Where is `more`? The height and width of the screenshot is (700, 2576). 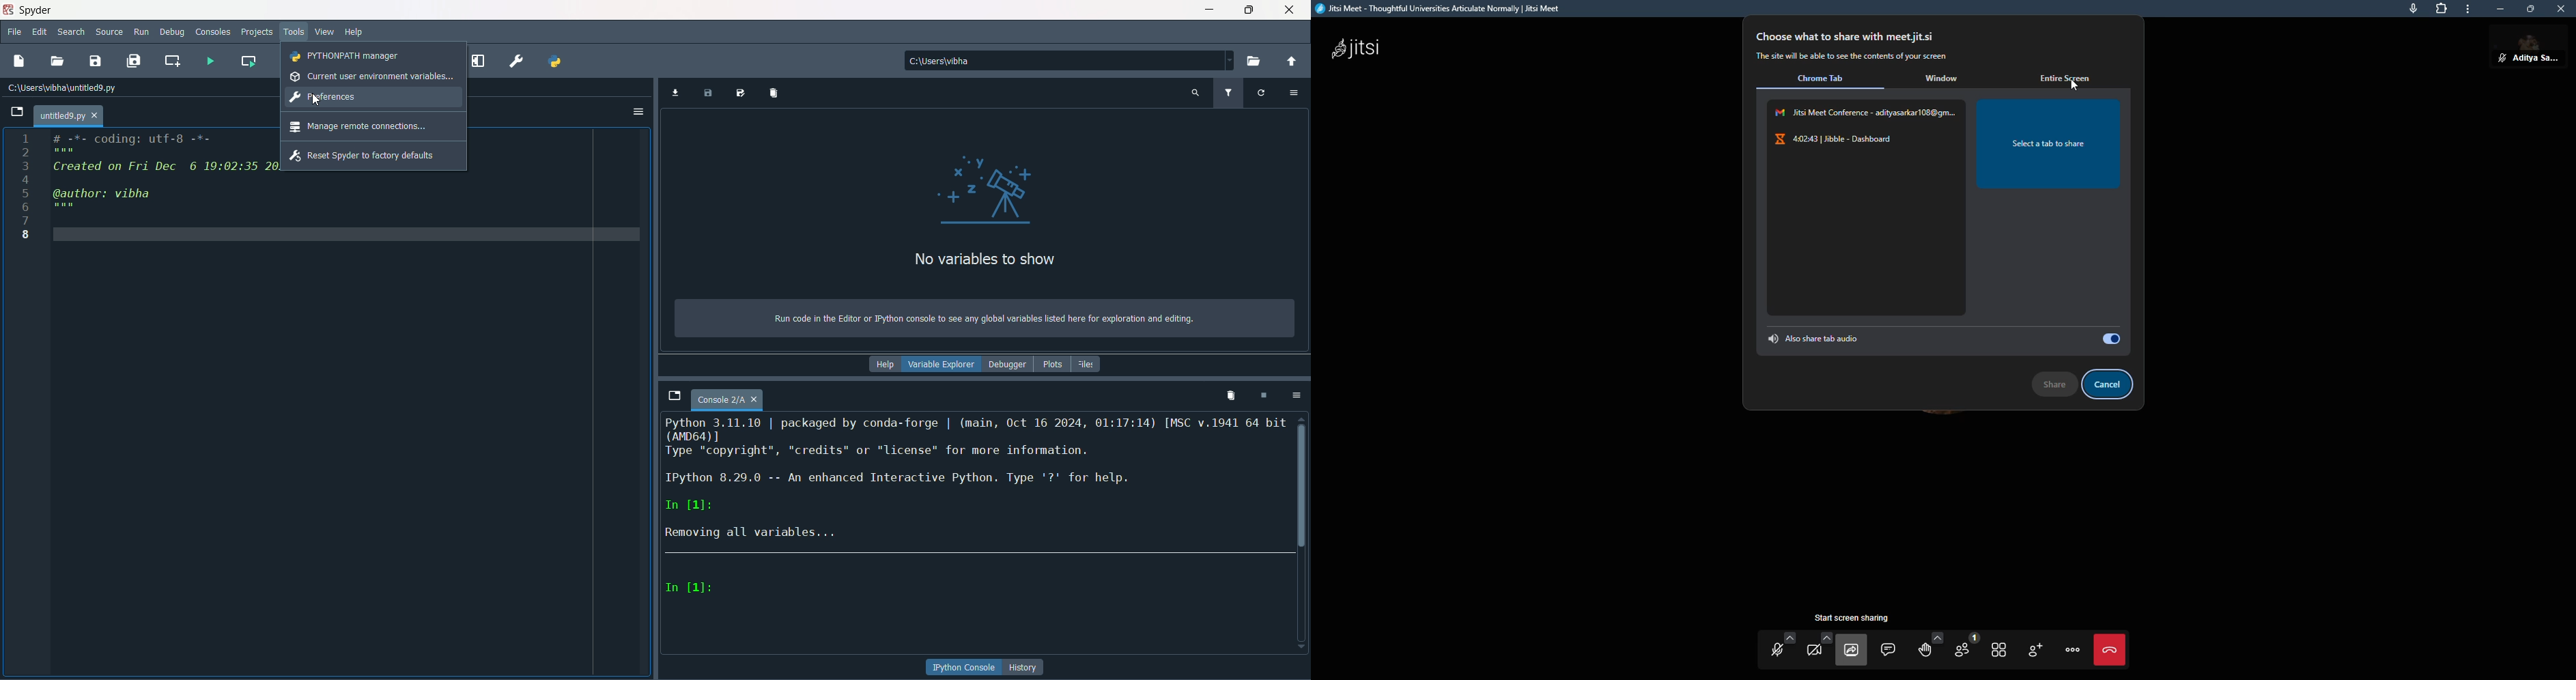
more is located at coordinates (2467, 9).